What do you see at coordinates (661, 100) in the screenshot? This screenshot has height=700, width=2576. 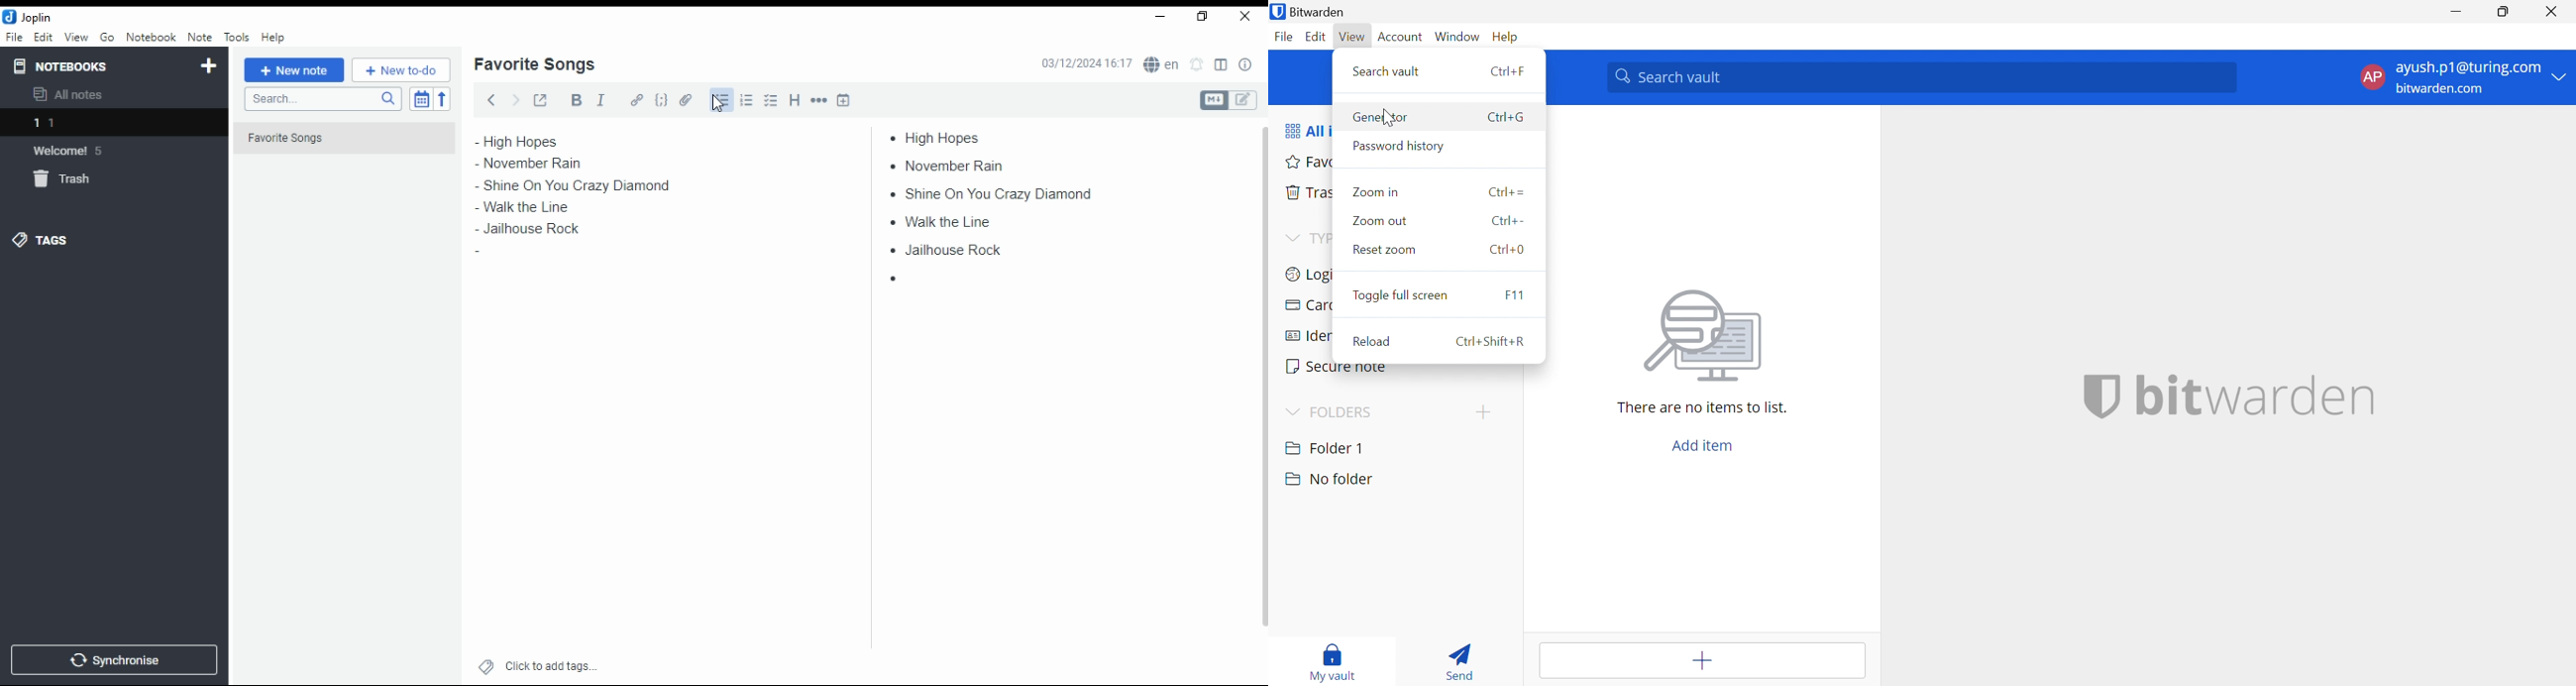 I see `code` at bounding box center [661, 100].